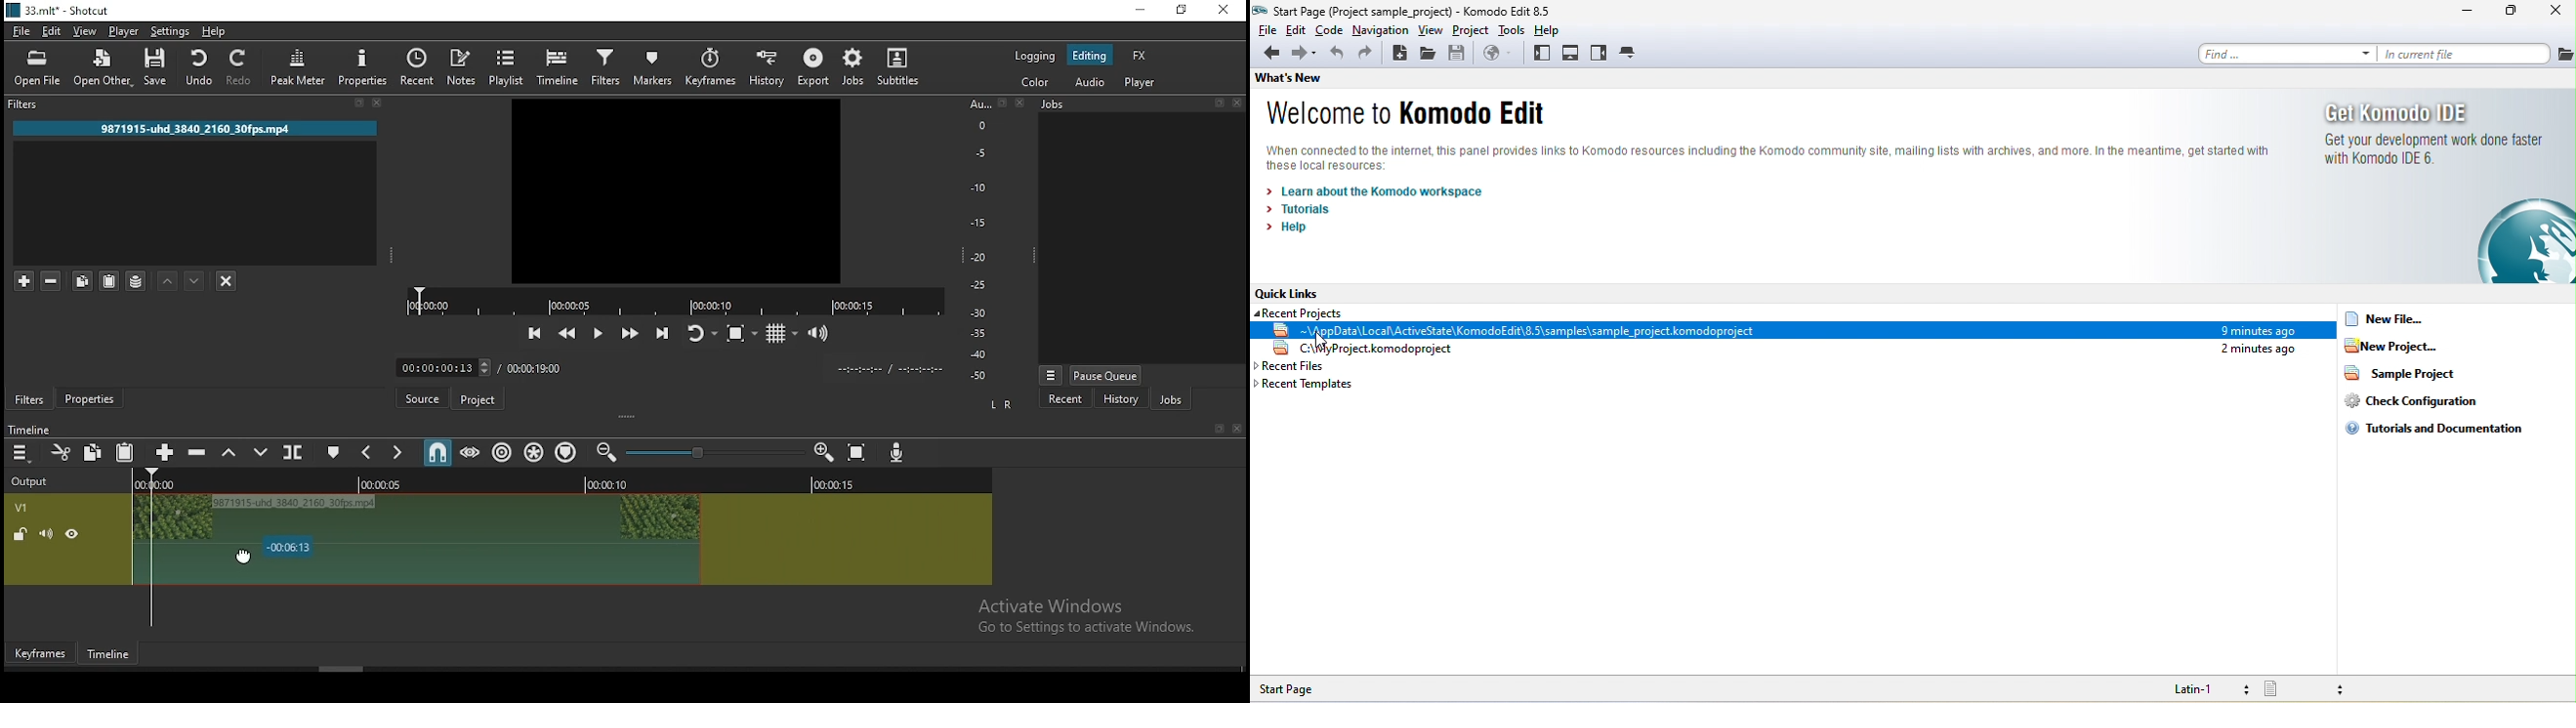  What do you see at coordinates (1323, 343) in the screenshot?
I see `cursor movement` at bounding box center [1323, 343].